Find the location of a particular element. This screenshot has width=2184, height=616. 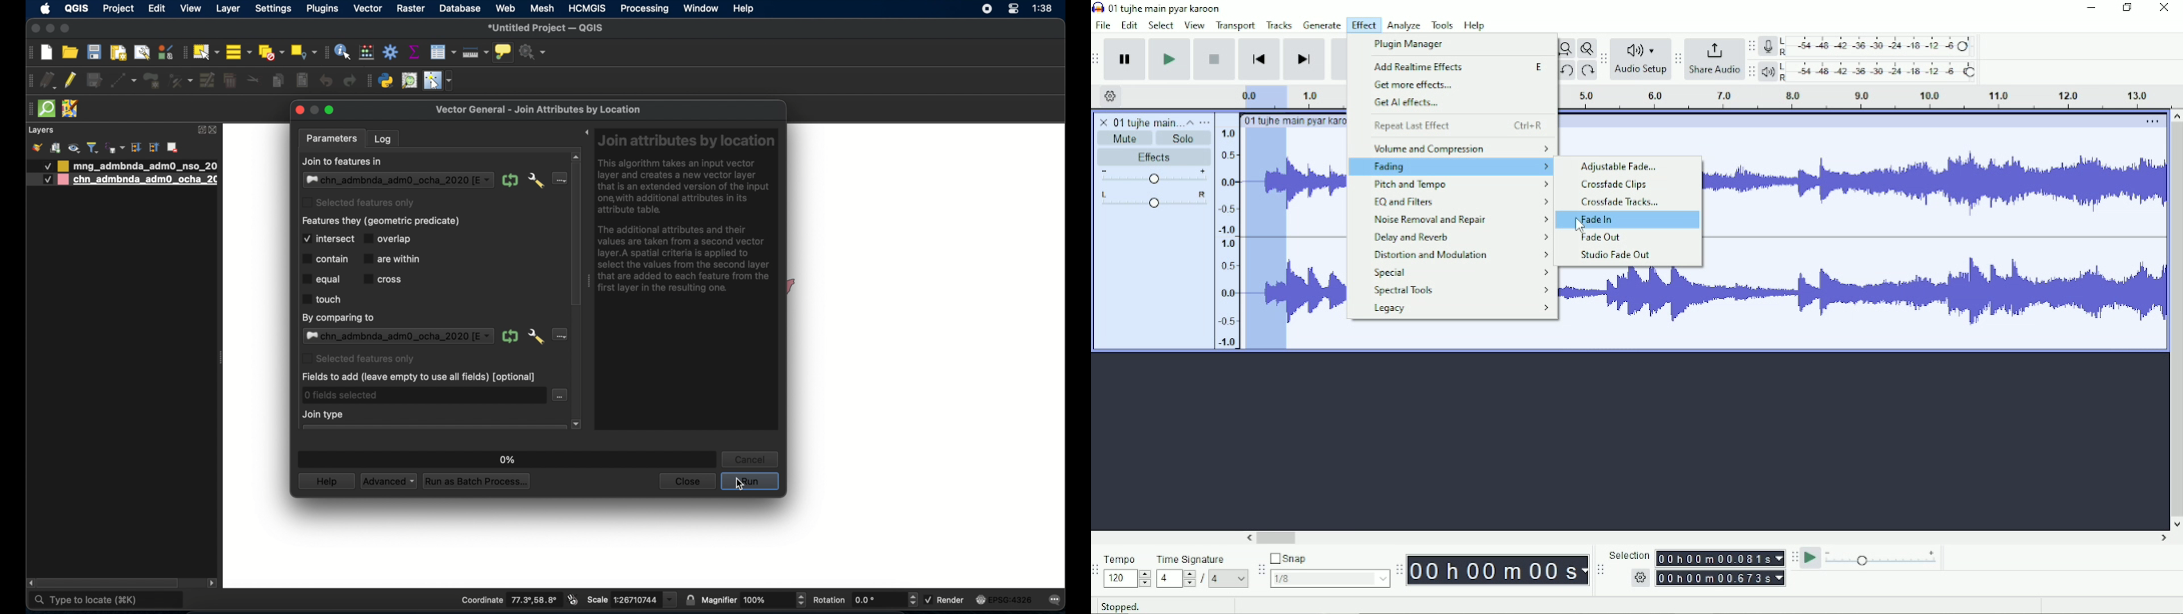

Playback speed is located at coordinates (1882, 560).